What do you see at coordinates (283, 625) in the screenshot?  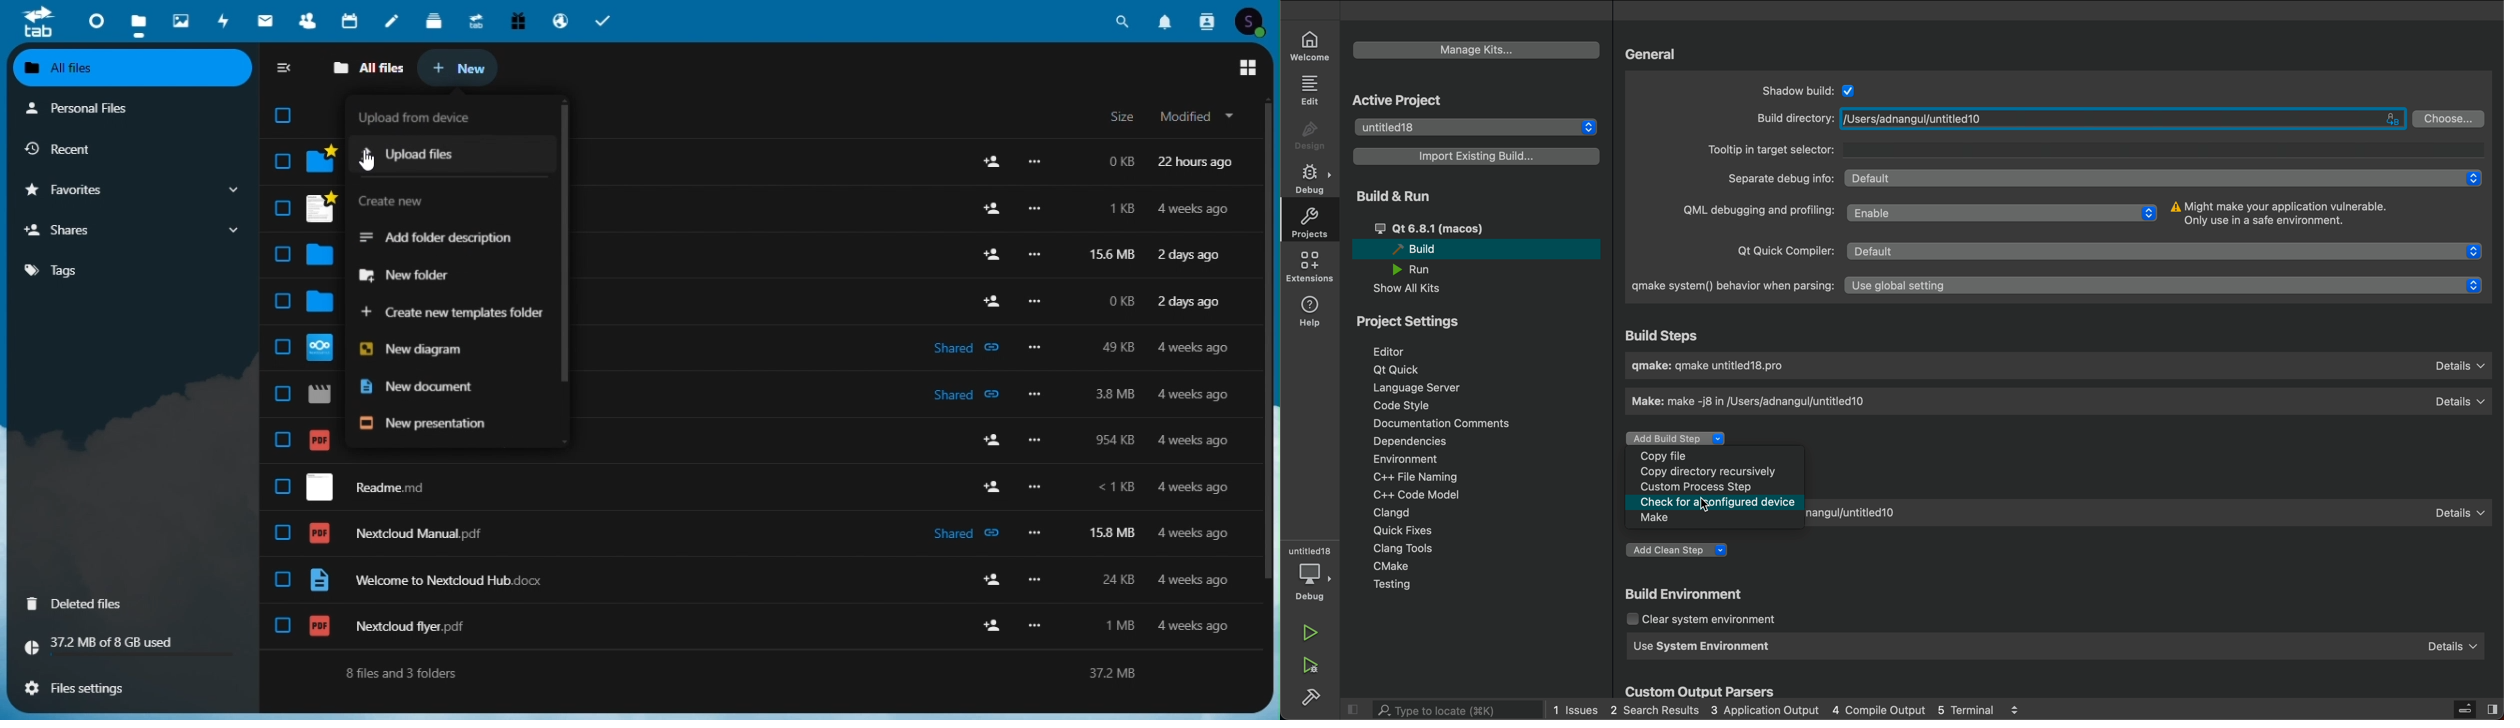 I see `check box` at bounding box center [283, 625].